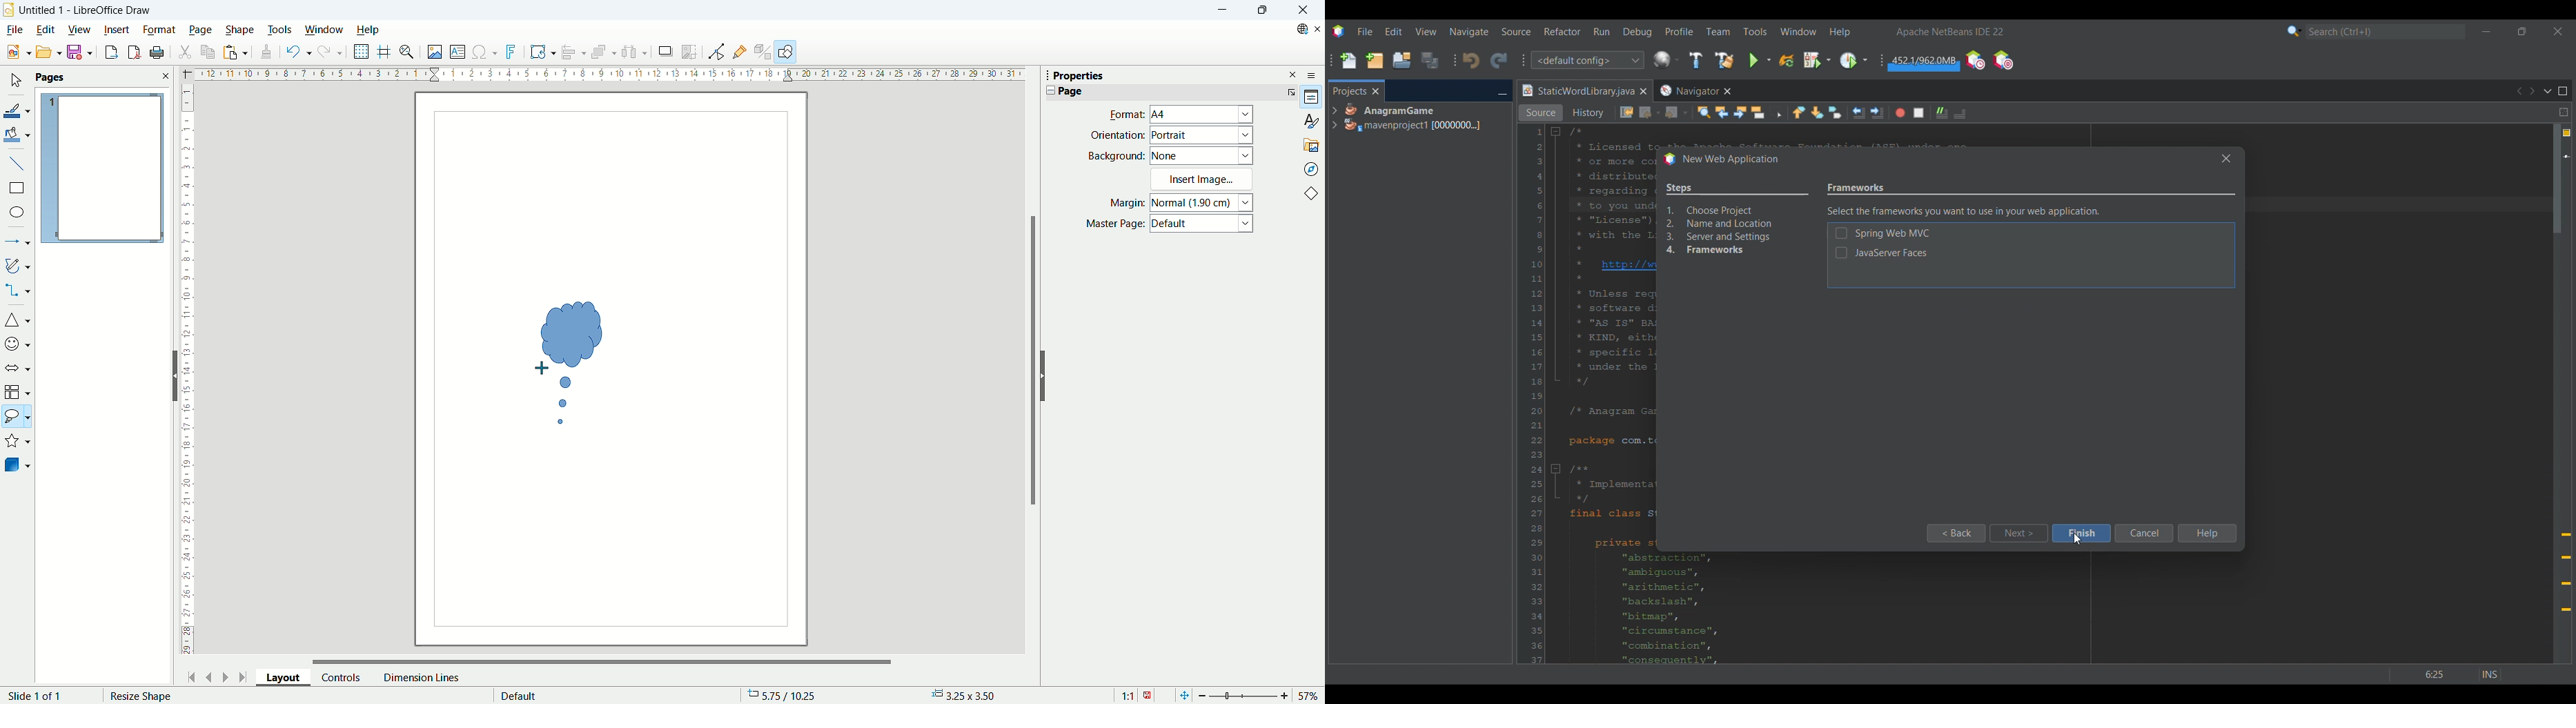 The height and width of the screenshot is (728, 2576). I want to click on gluepoint function, so click(740, 51).